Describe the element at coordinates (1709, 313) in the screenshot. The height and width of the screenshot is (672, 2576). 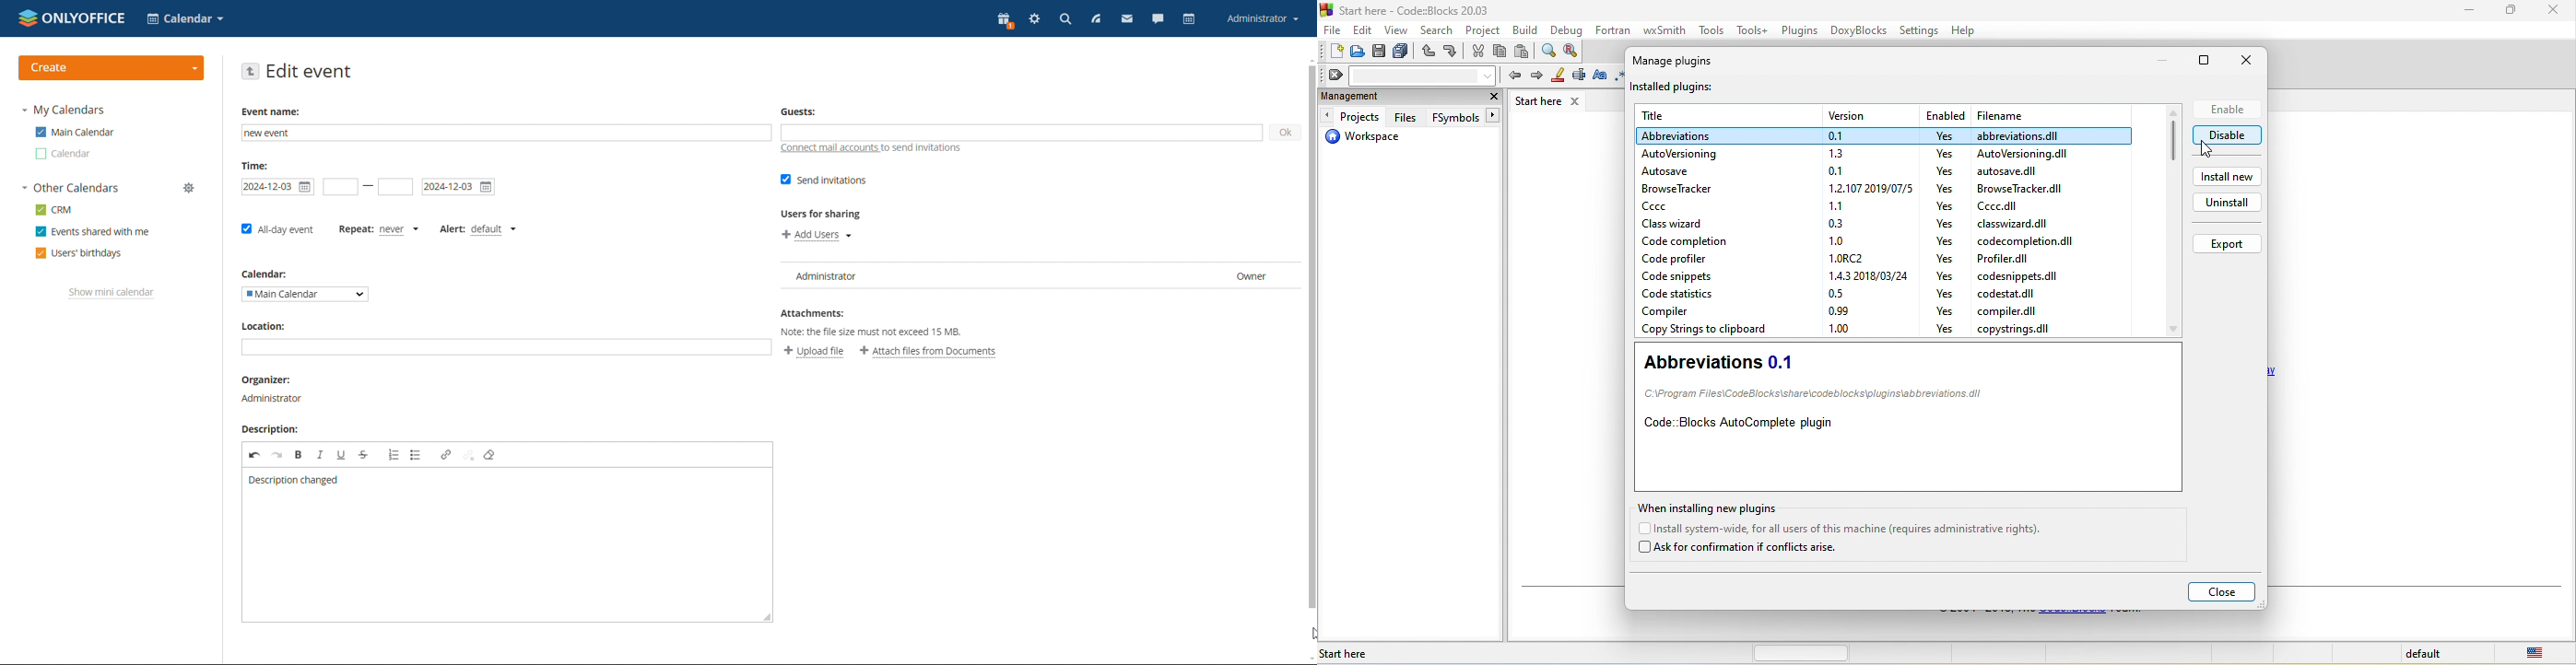
I see `compiler` at that location.